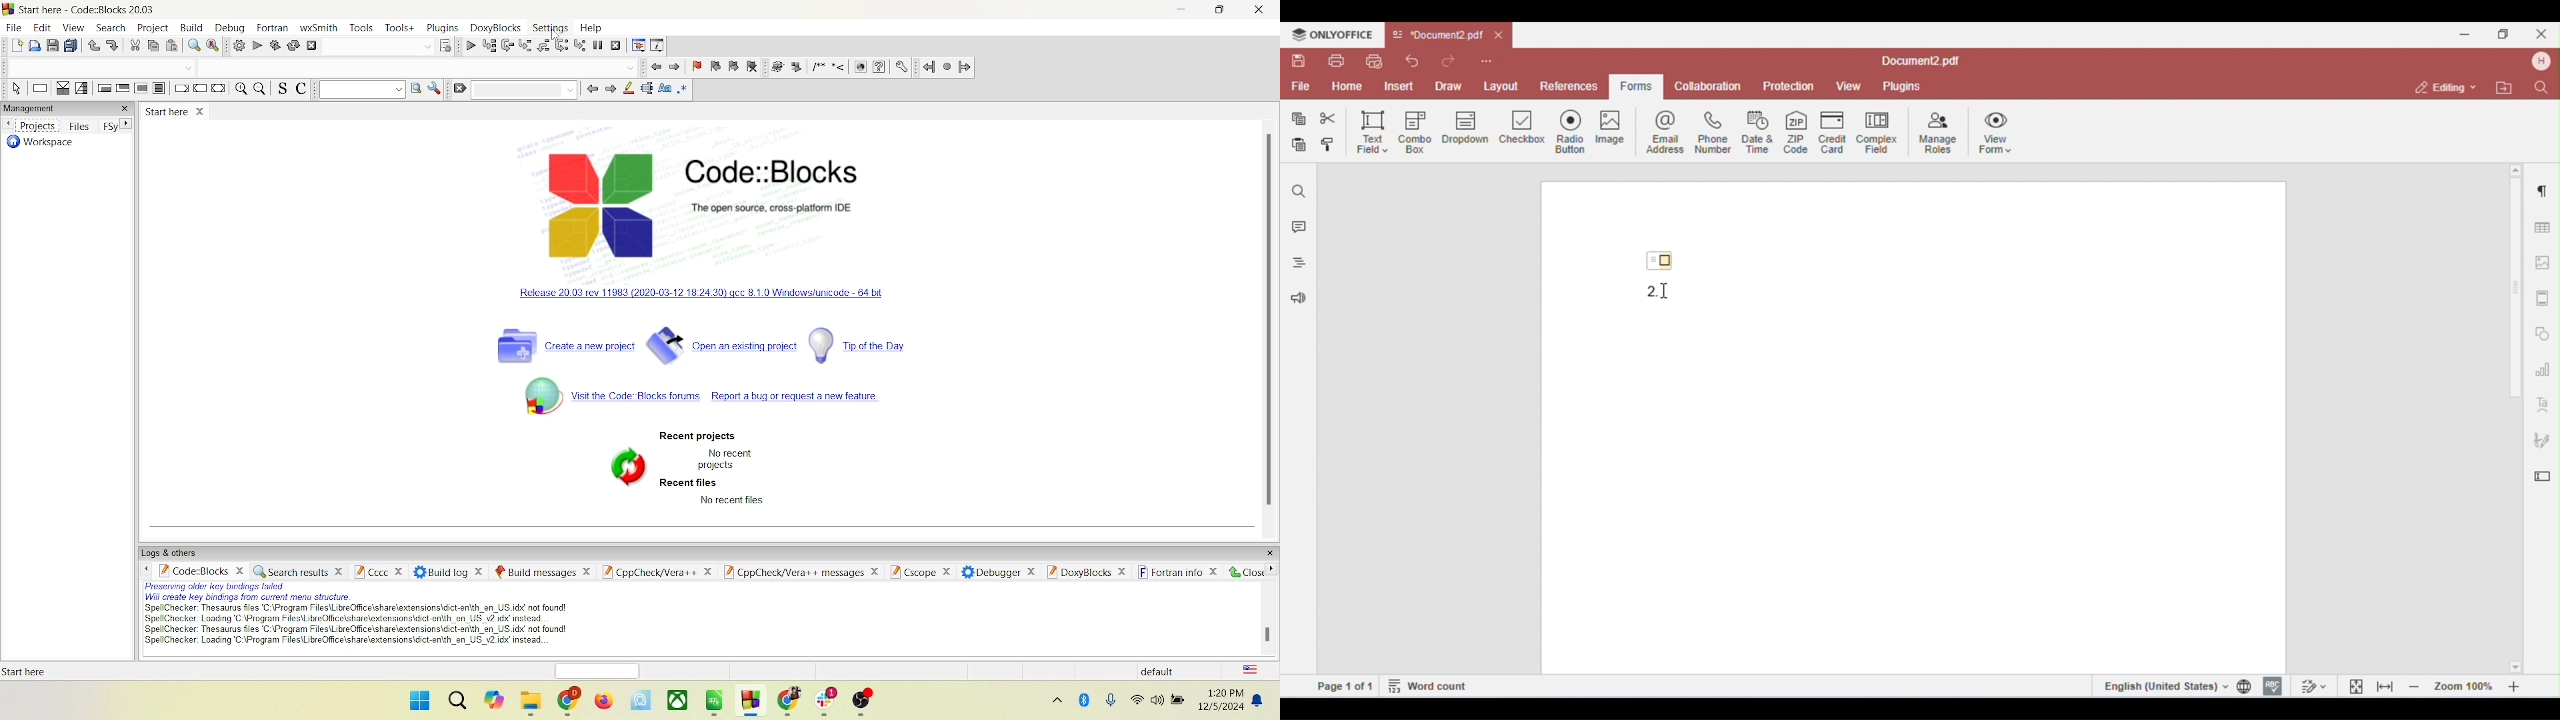 The image size is (2576, 728). What do you see at coordinates (798, 399) in the screenshot?
I see `report bug` at bounding box center [798, 399].